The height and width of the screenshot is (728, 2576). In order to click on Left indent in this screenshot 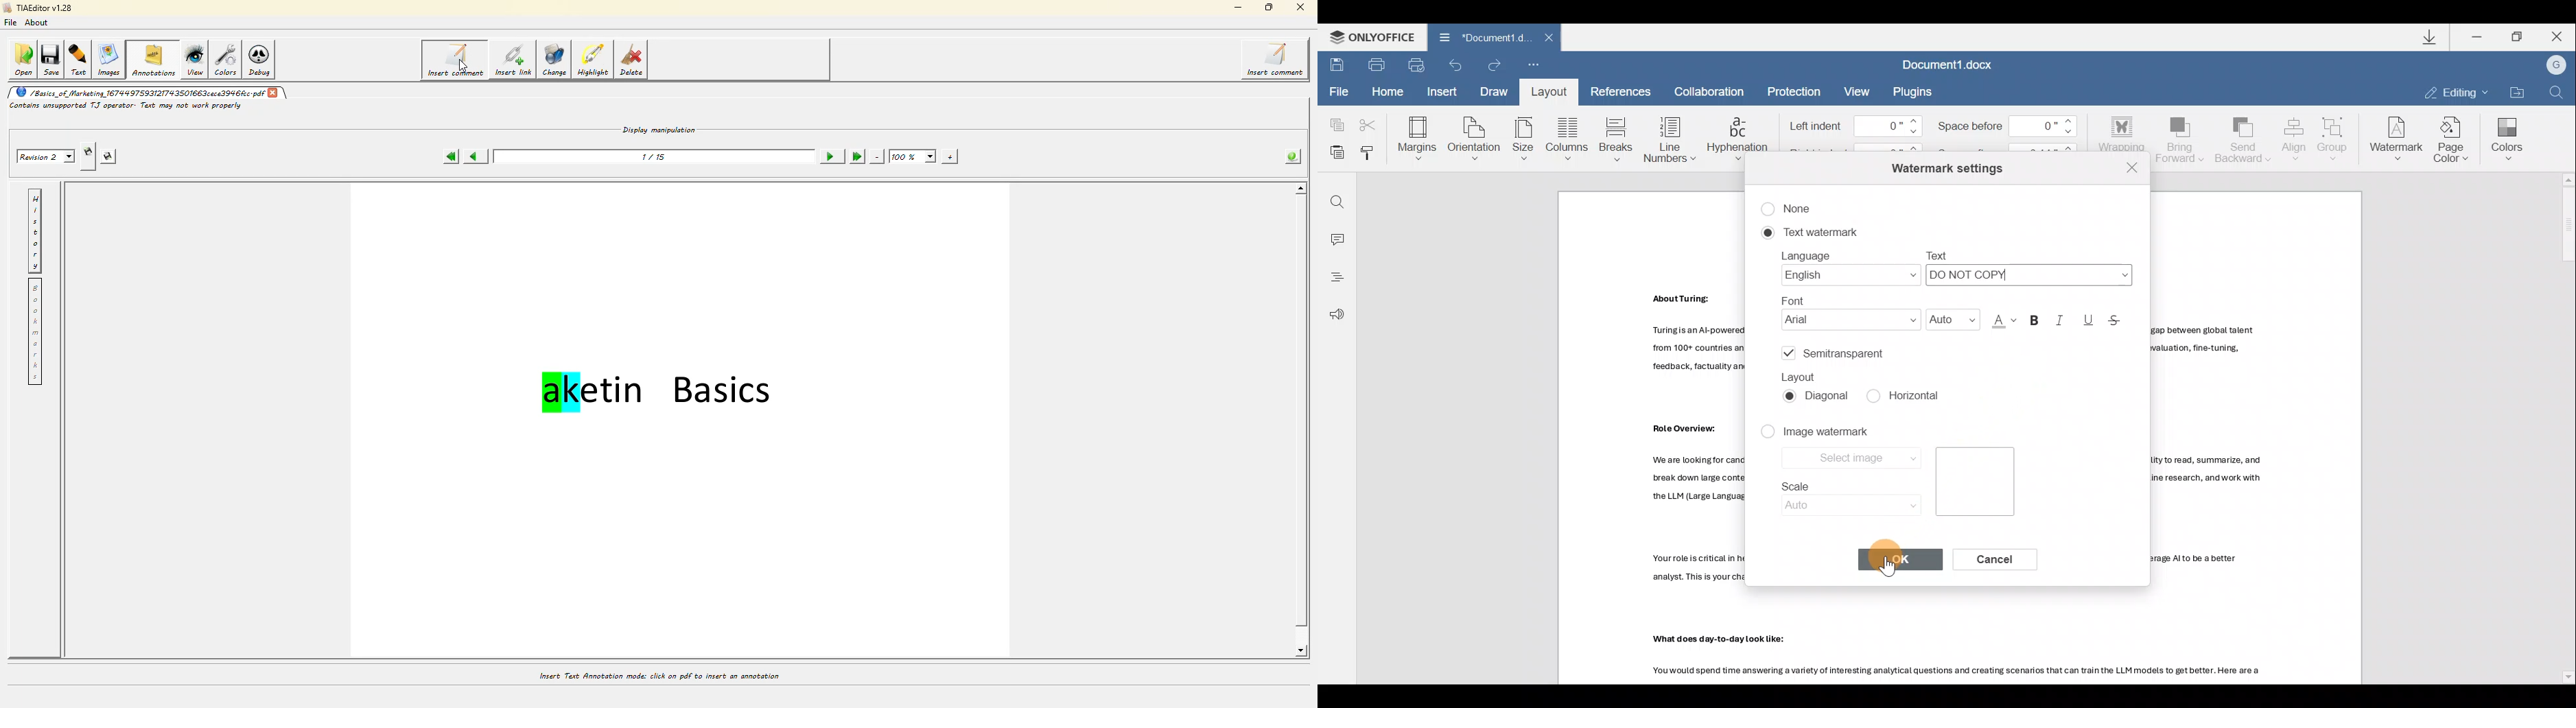, I will do `click(1851, 125)`.